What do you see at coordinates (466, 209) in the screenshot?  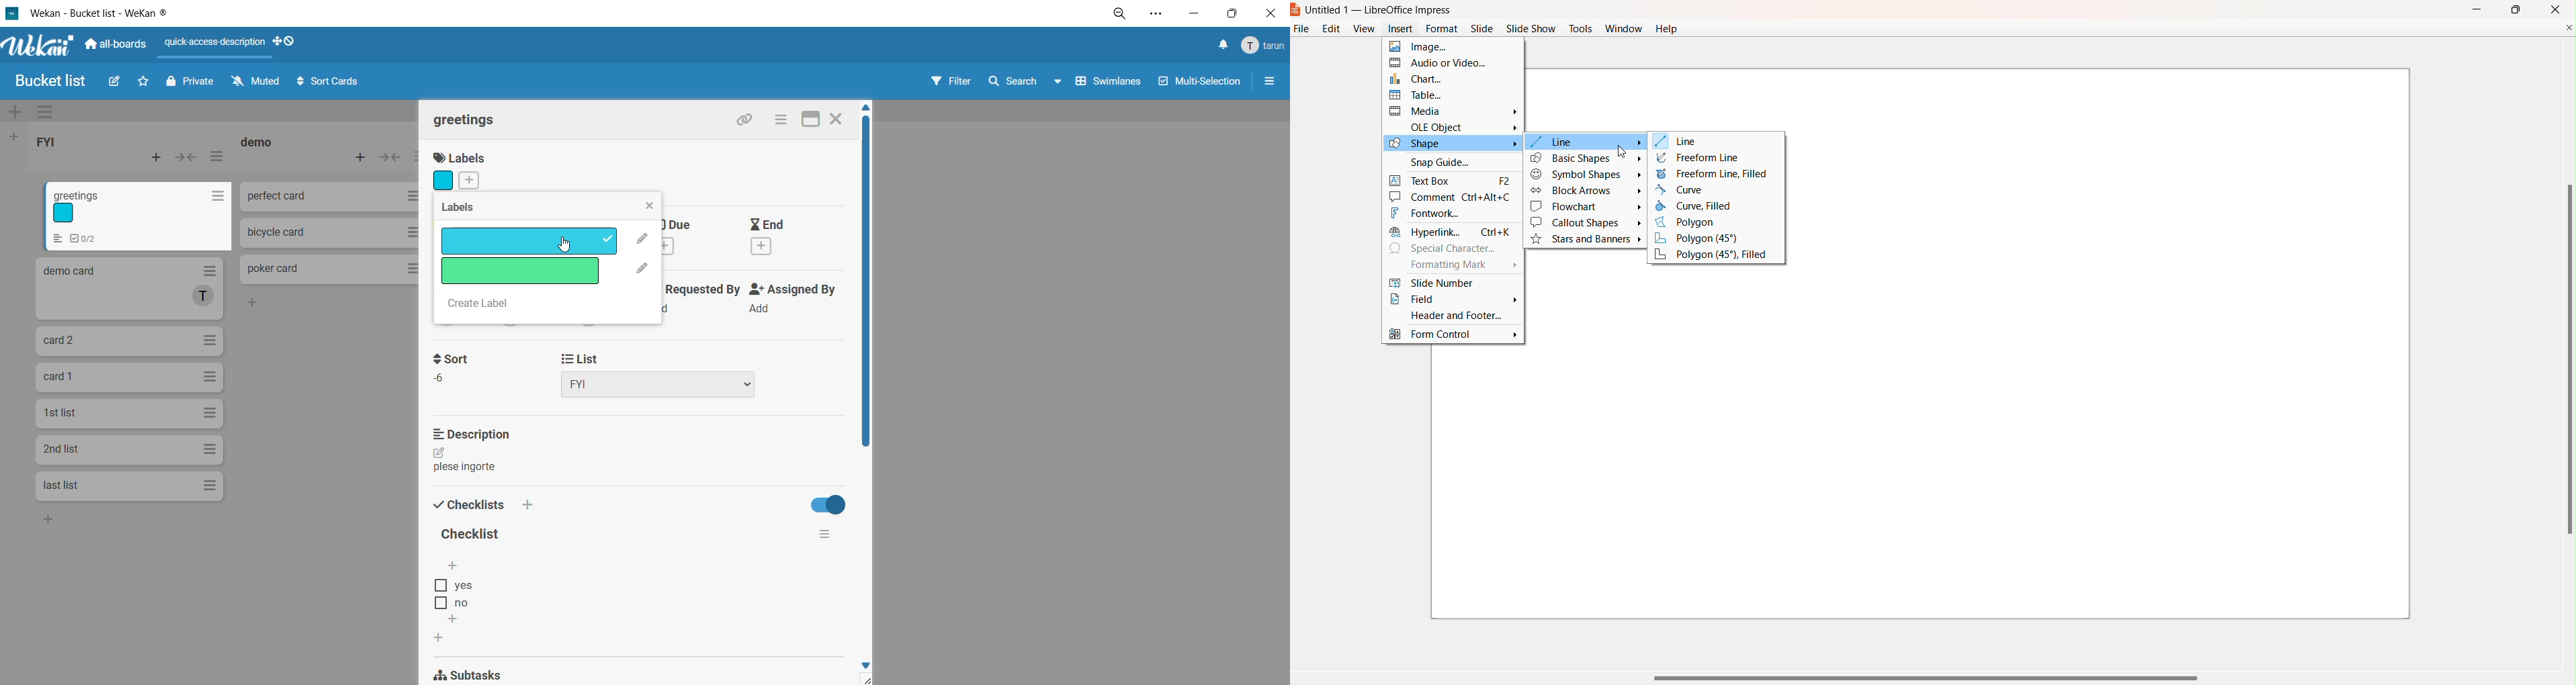 I see `labels` at bounding box center [466, 209].